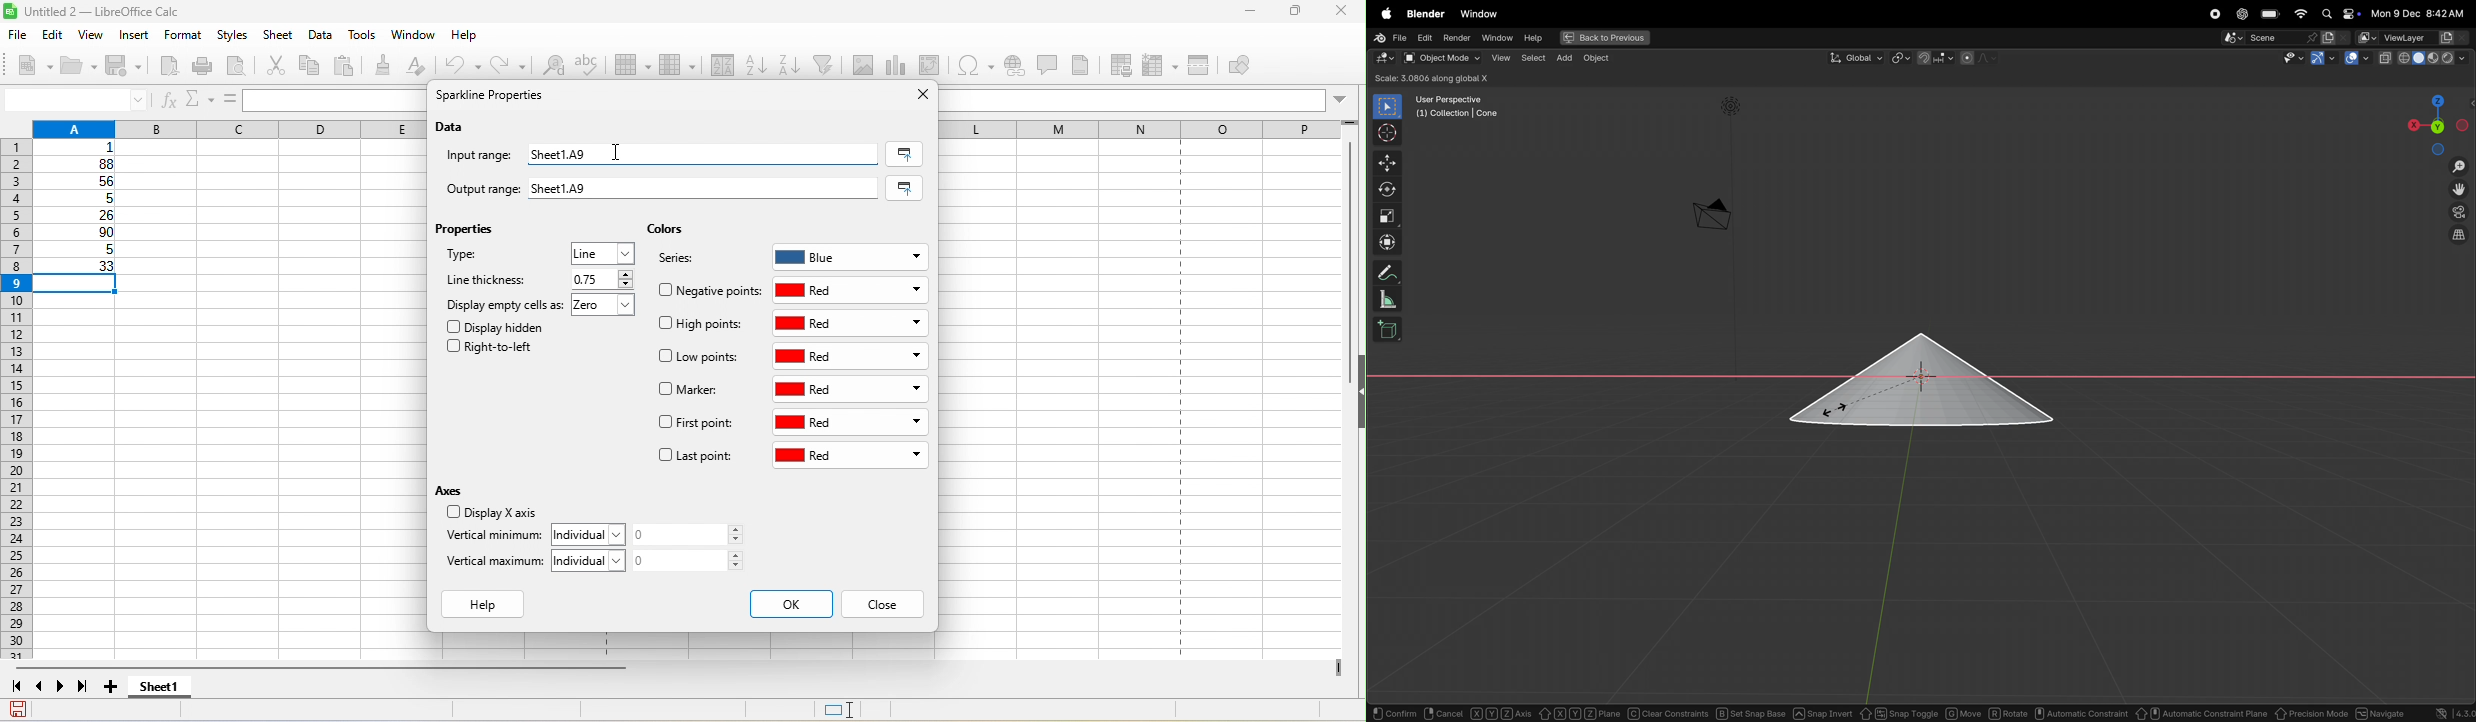  I want to click on select, so click(1533, 59).